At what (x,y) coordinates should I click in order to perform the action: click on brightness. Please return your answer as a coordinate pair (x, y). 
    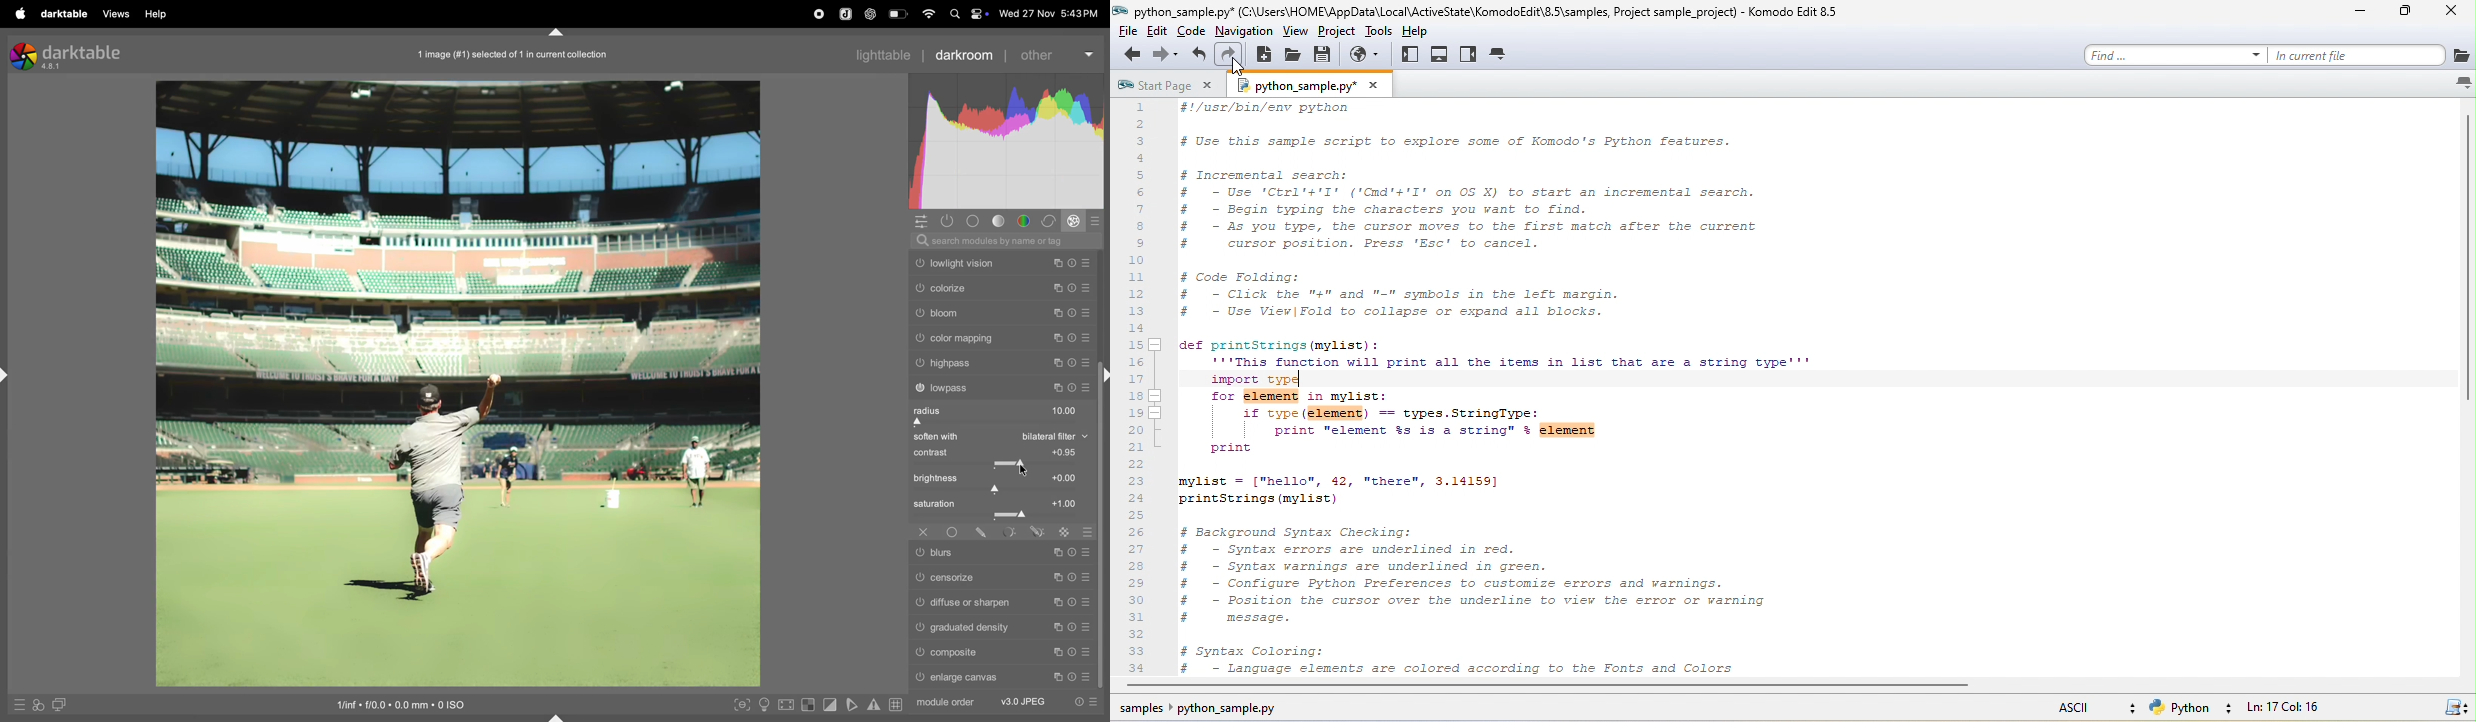
    Looking at the image, I should click on (1000, 484).